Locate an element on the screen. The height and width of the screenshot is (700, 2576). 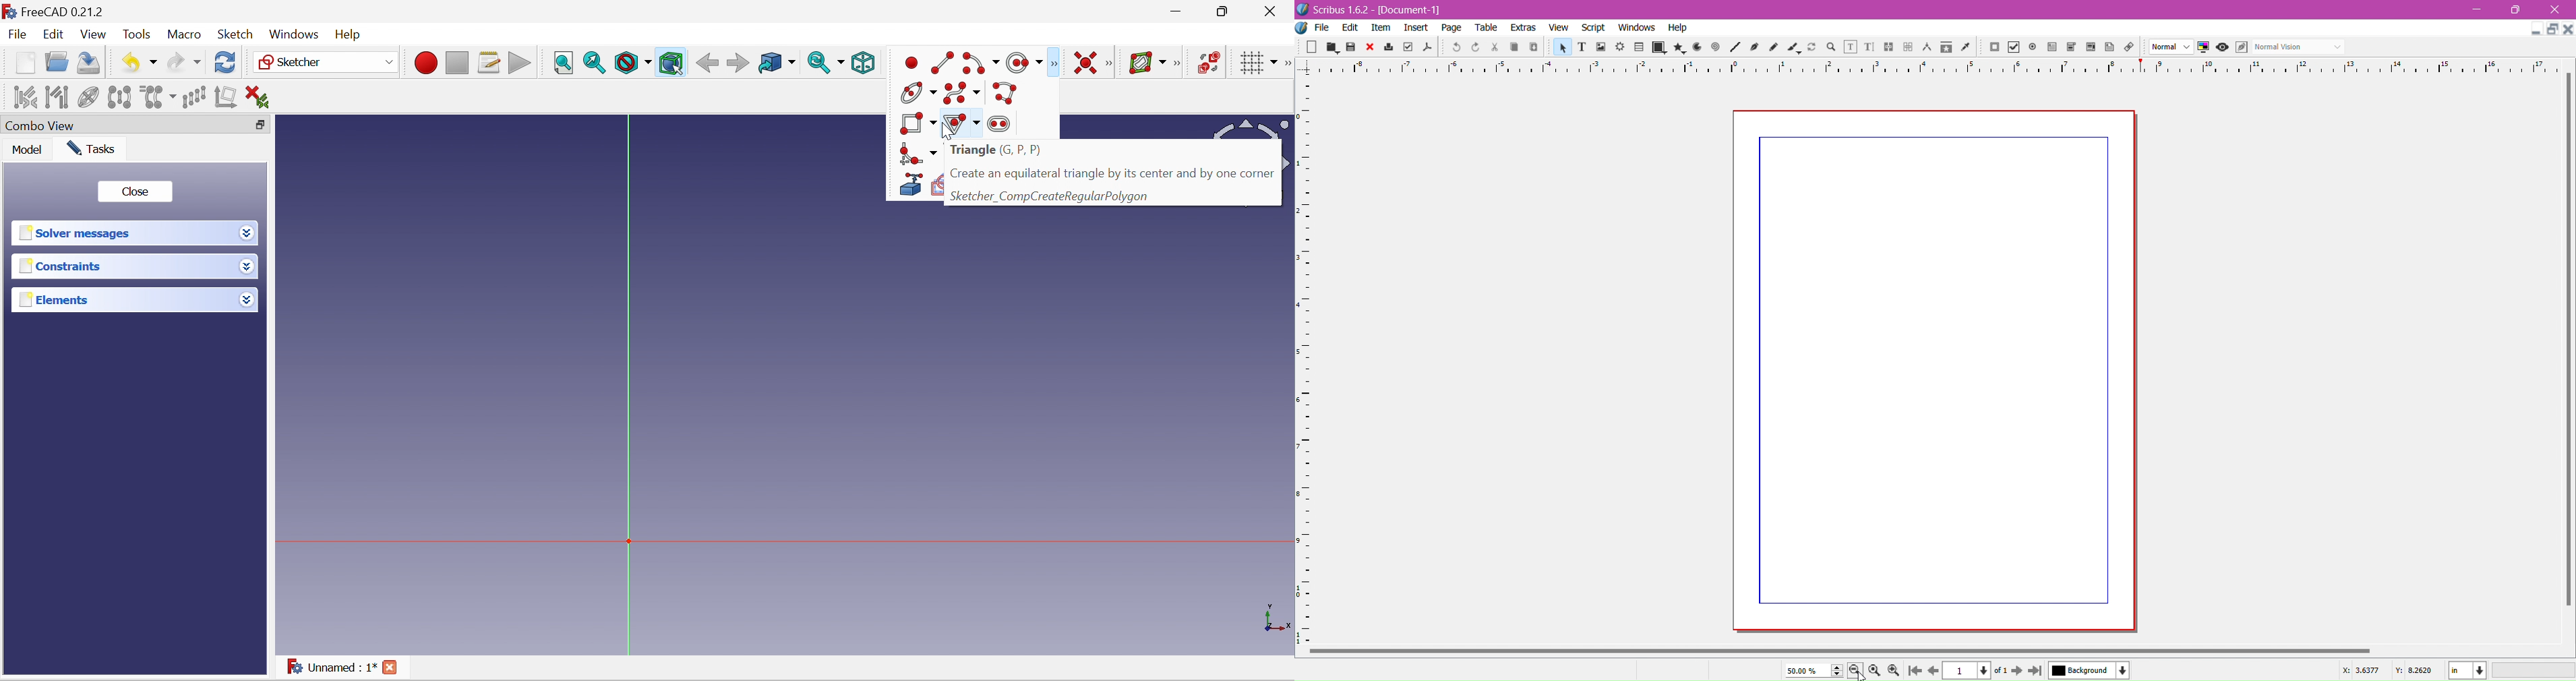
Save is located at coordinates (1350, 47).